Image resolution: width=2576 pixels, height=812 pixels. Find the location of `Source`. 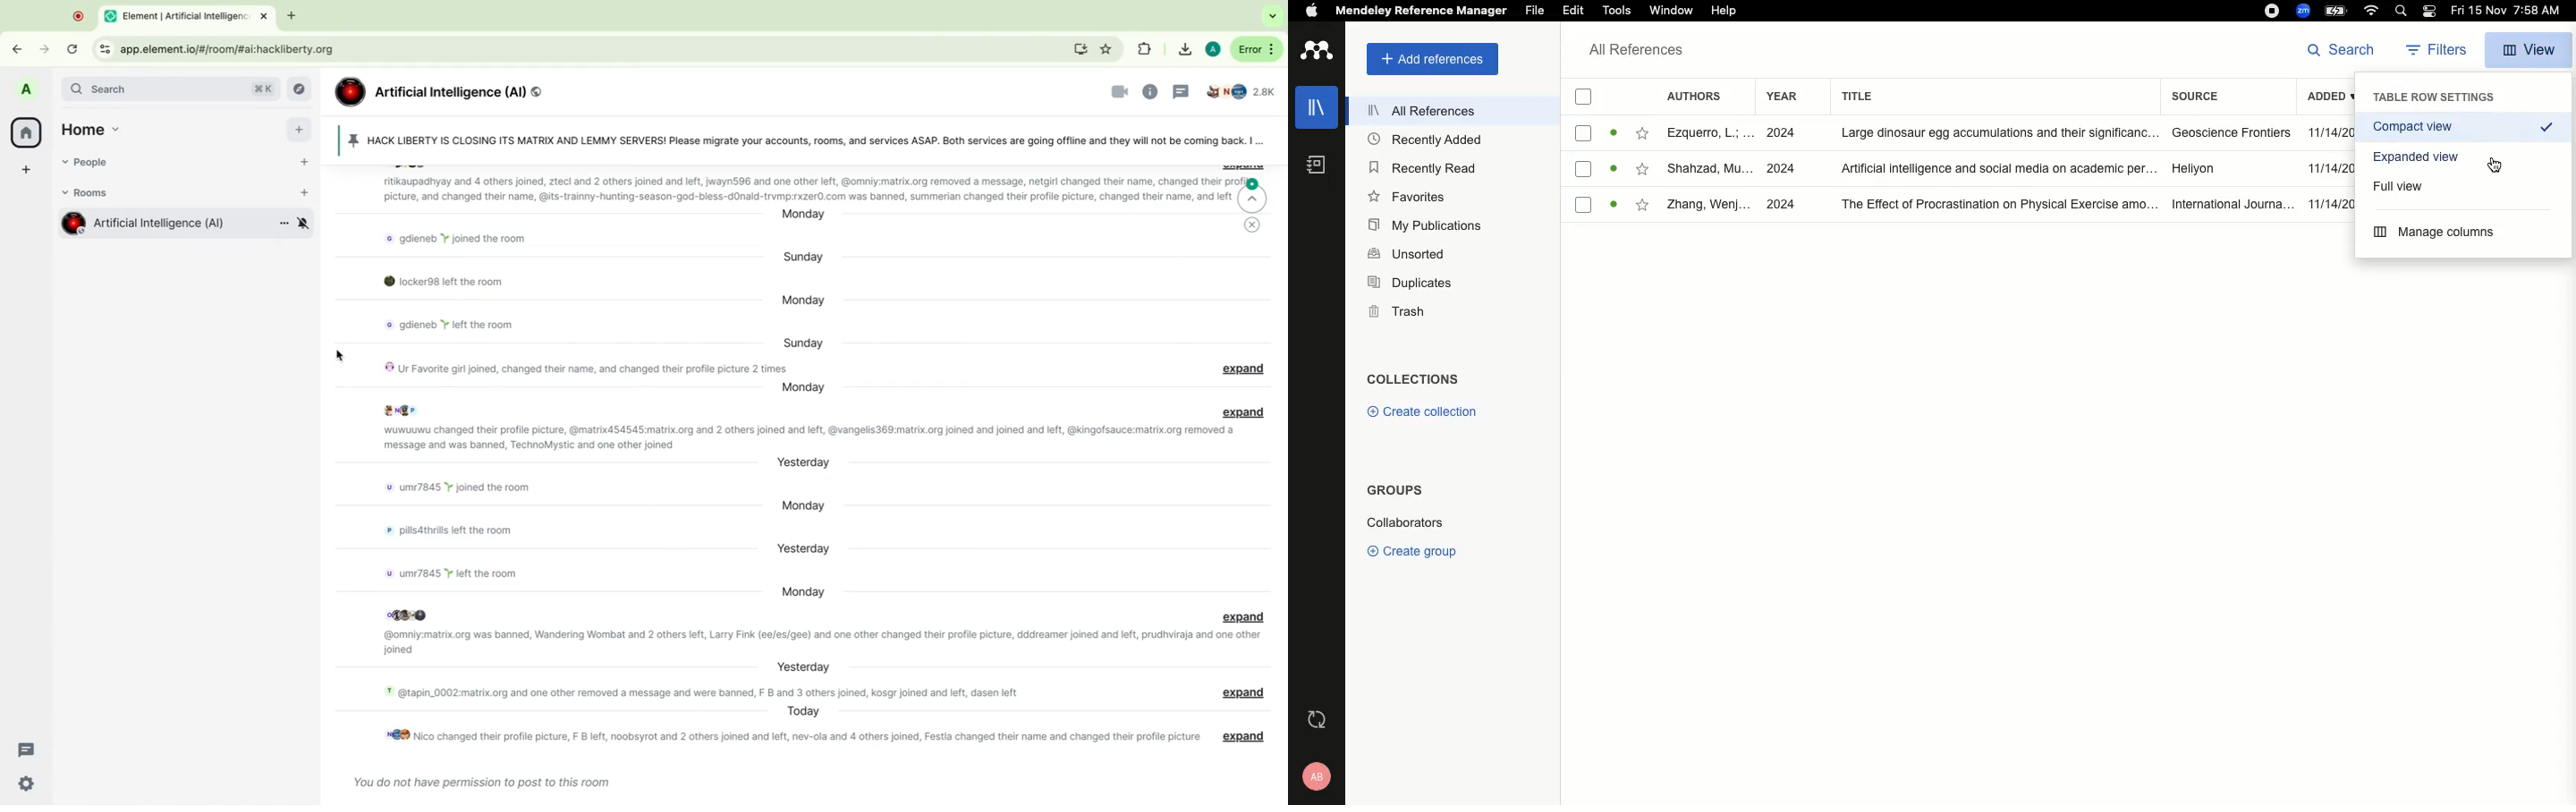

Source is located at coordinates (2205, 98).